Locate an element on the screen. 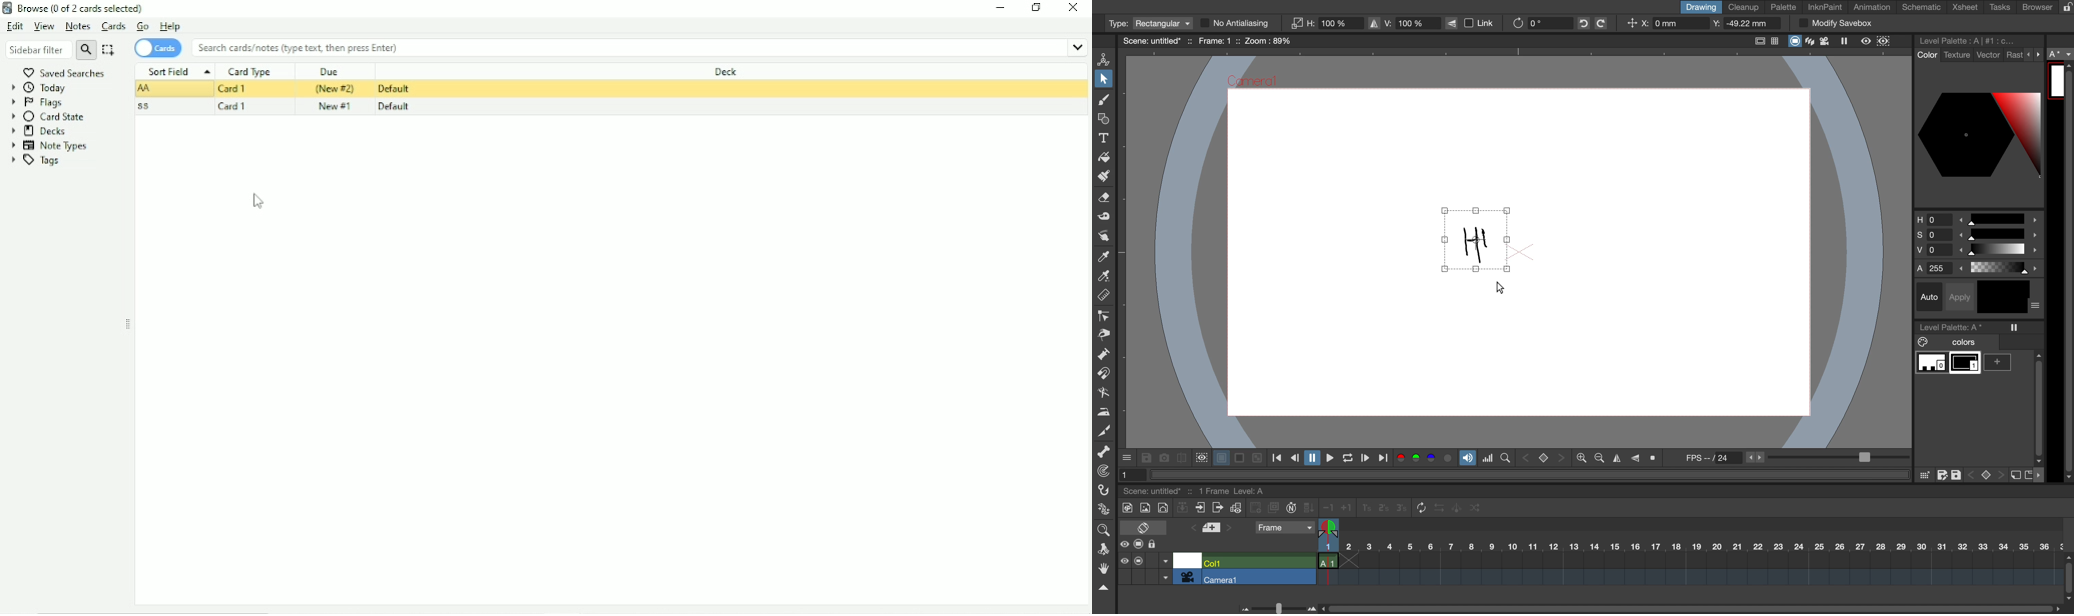 The image size is (2100, 616). color is located at coordinates (1926, 55).